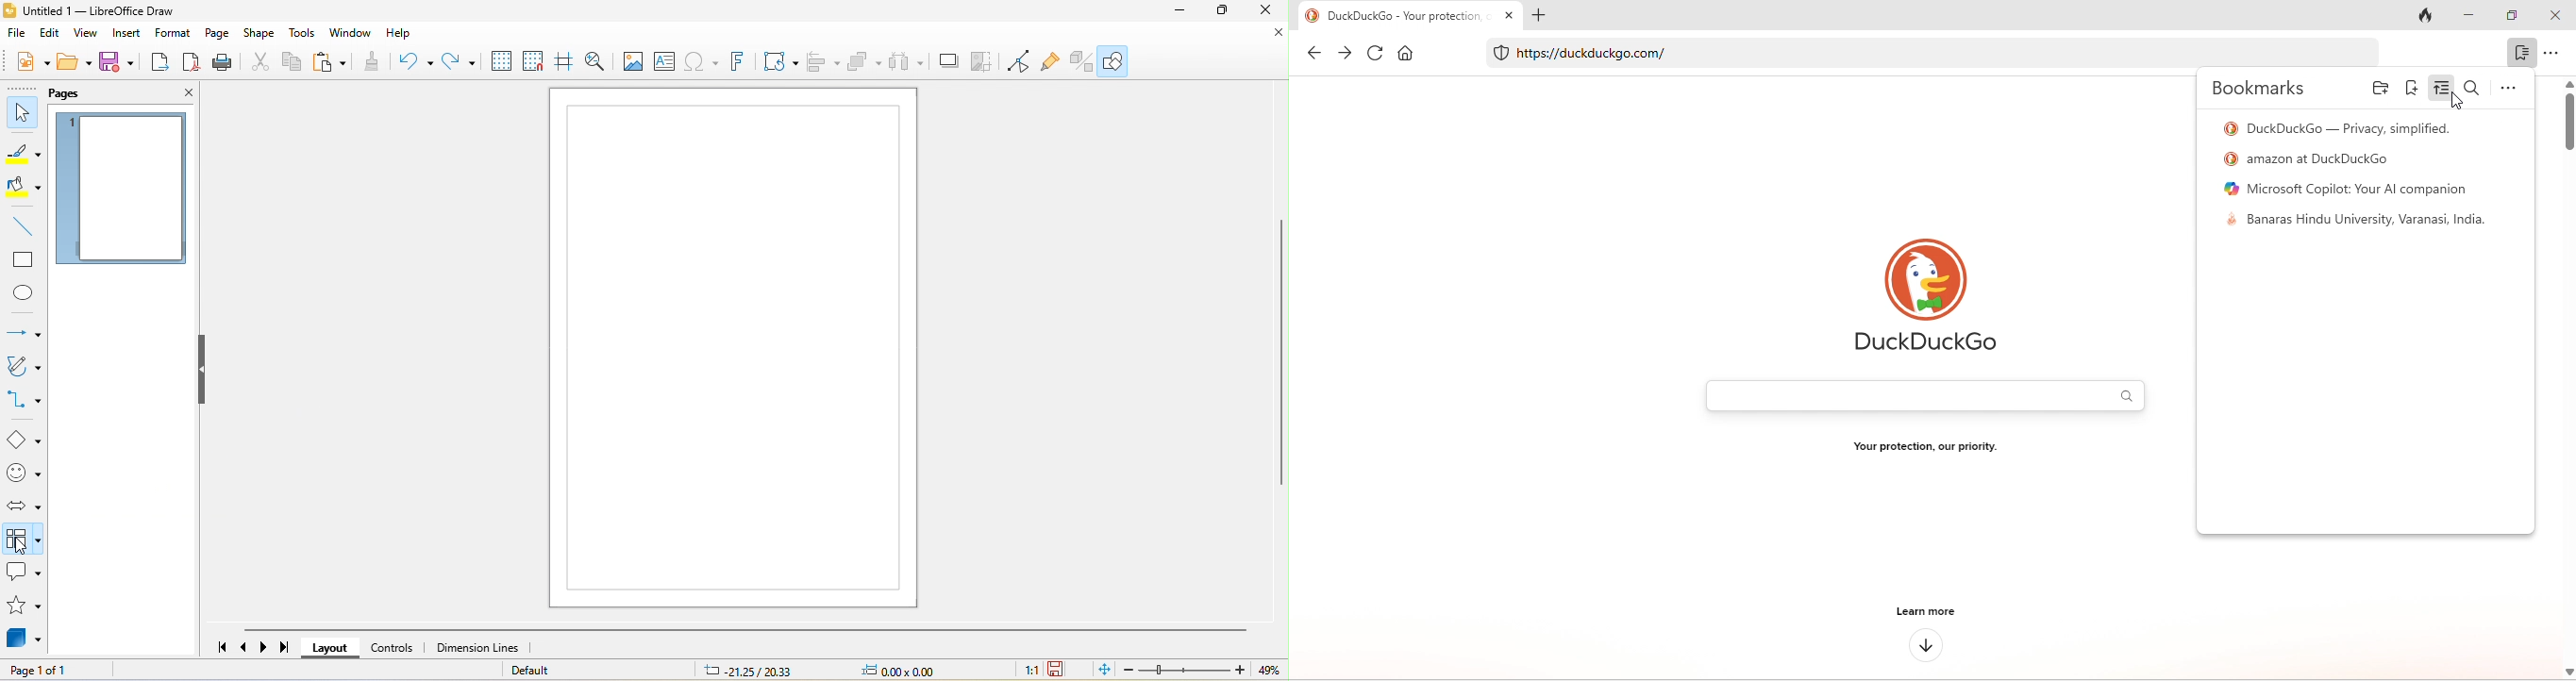  What do you see at coordinates (352, 36) in the screenshot?
I see `window` at bounding box center [352, 36].